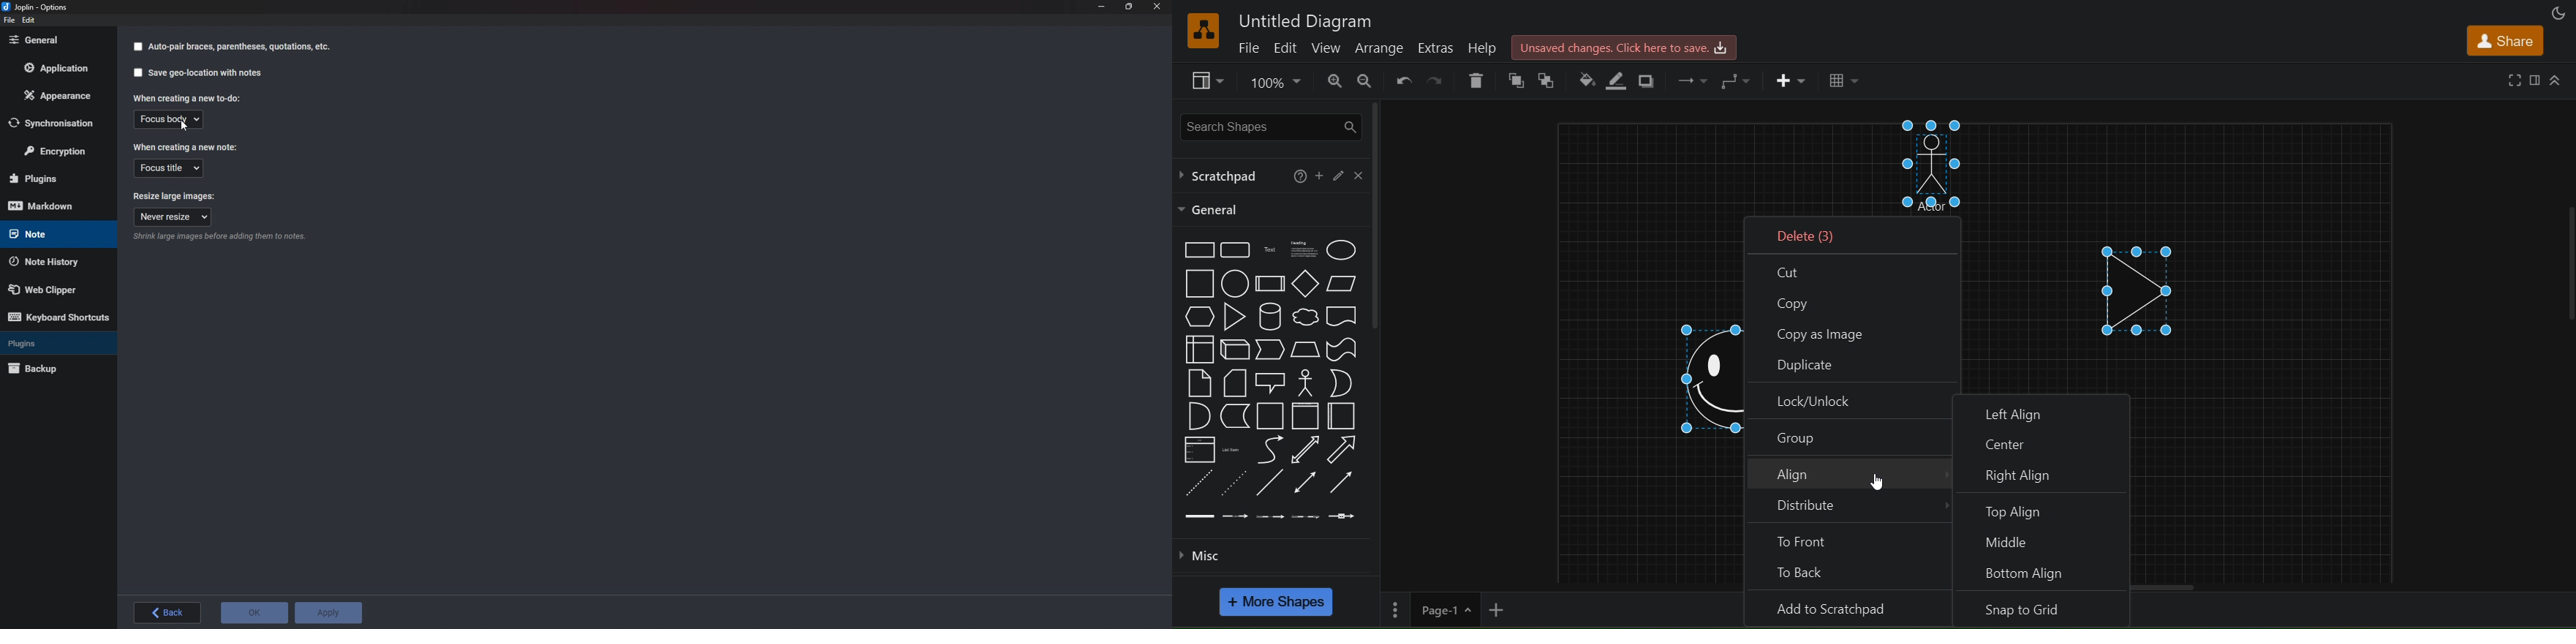 The width and height of the screenshot is (2576, 644). I want to click on cursor, so click(186, 128).